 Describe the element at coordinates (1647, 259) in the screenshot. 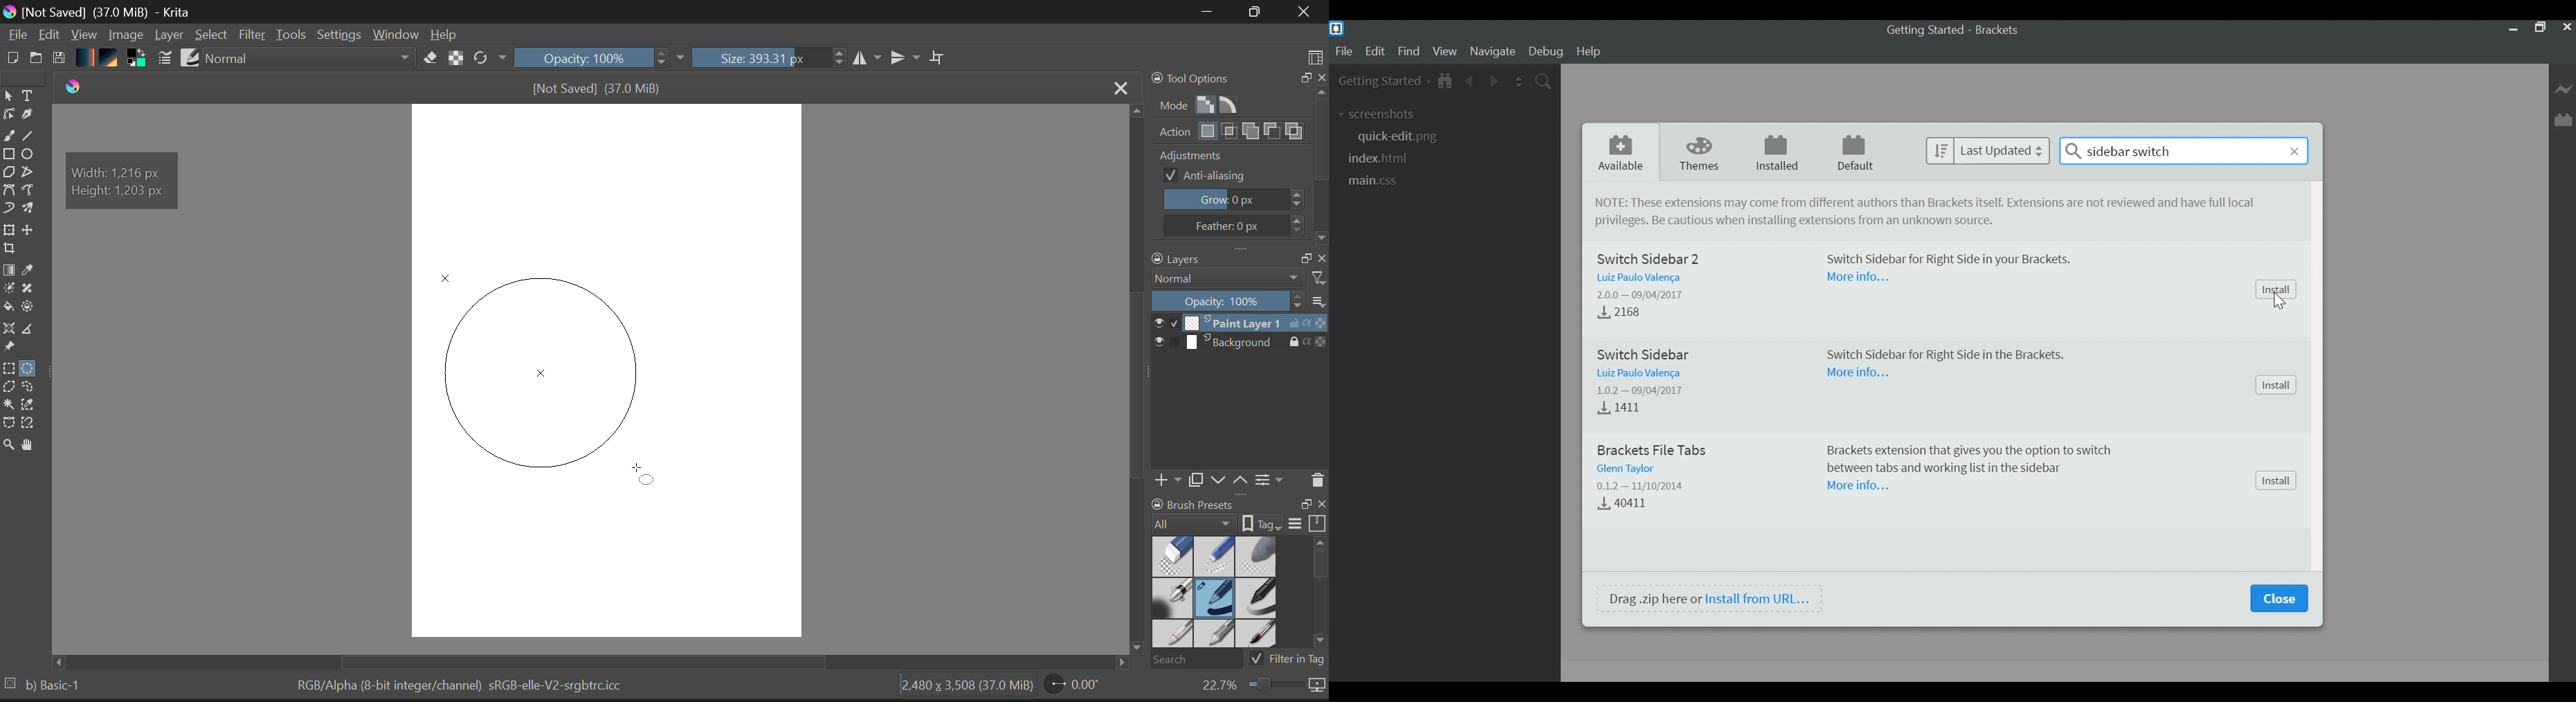

I see `Switch Sidebar 2` at that location.